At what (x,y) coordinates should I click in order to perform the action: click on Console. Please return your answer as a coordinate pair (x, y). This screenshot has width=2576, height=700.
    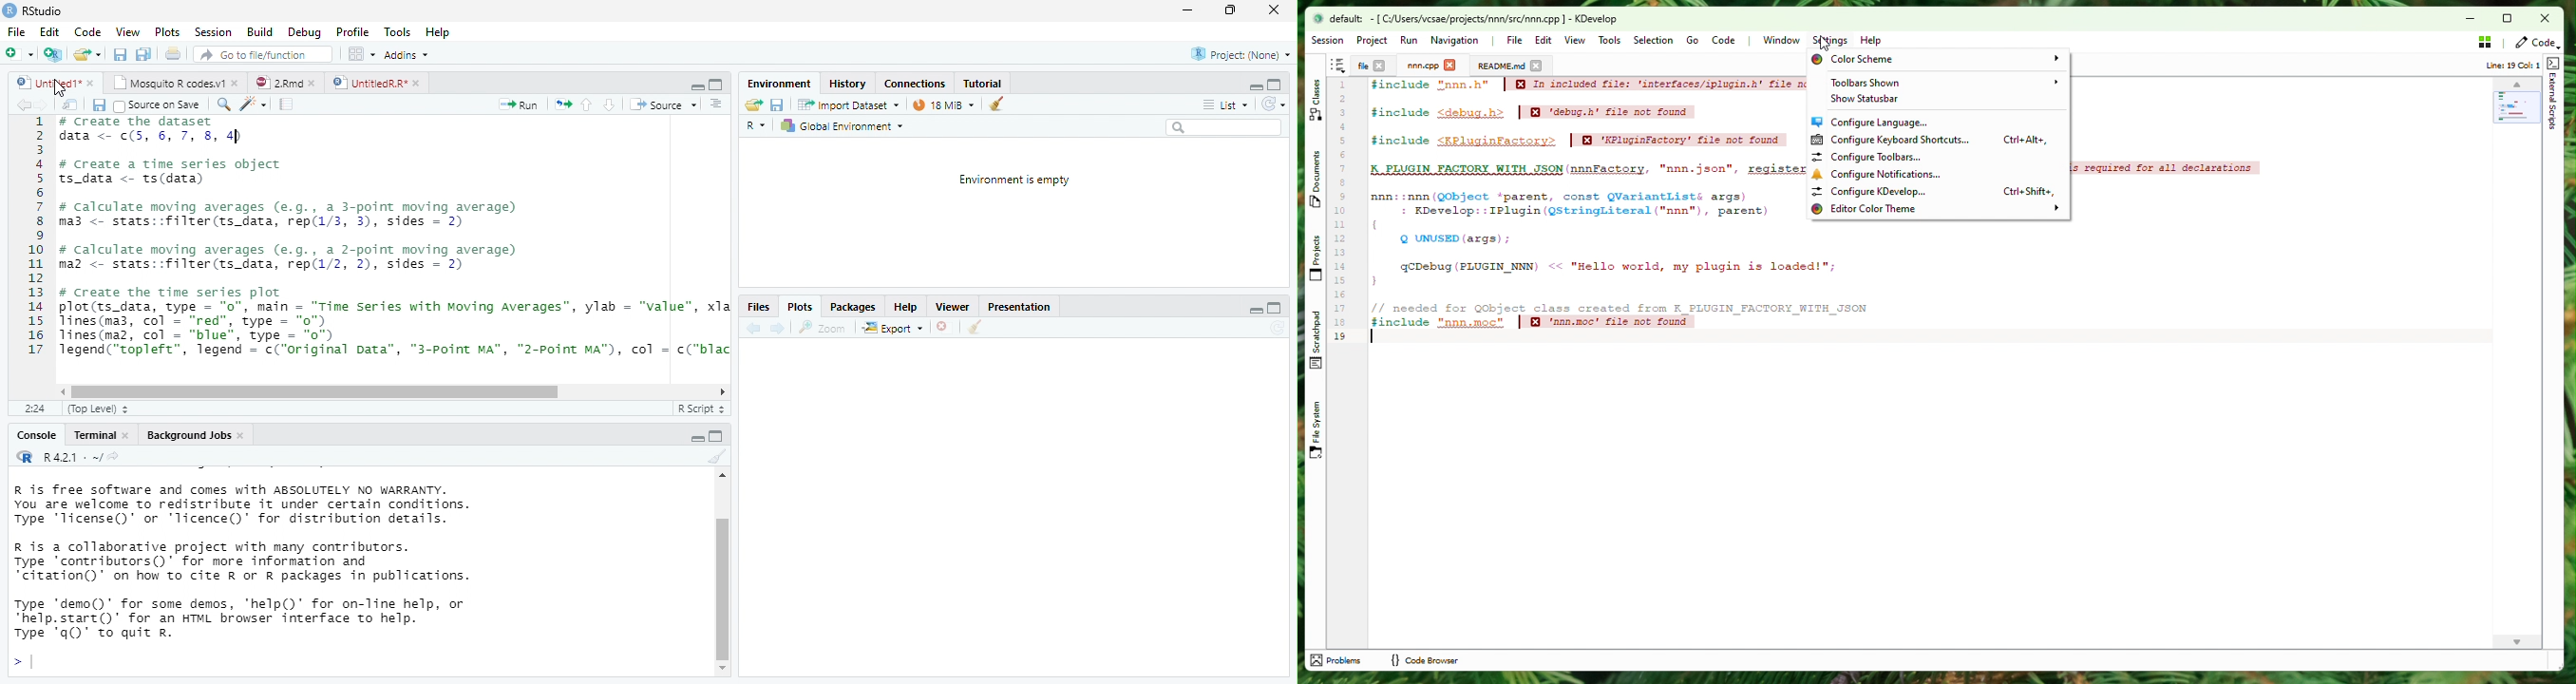
    Looking at the image, I should click on (35, 436).